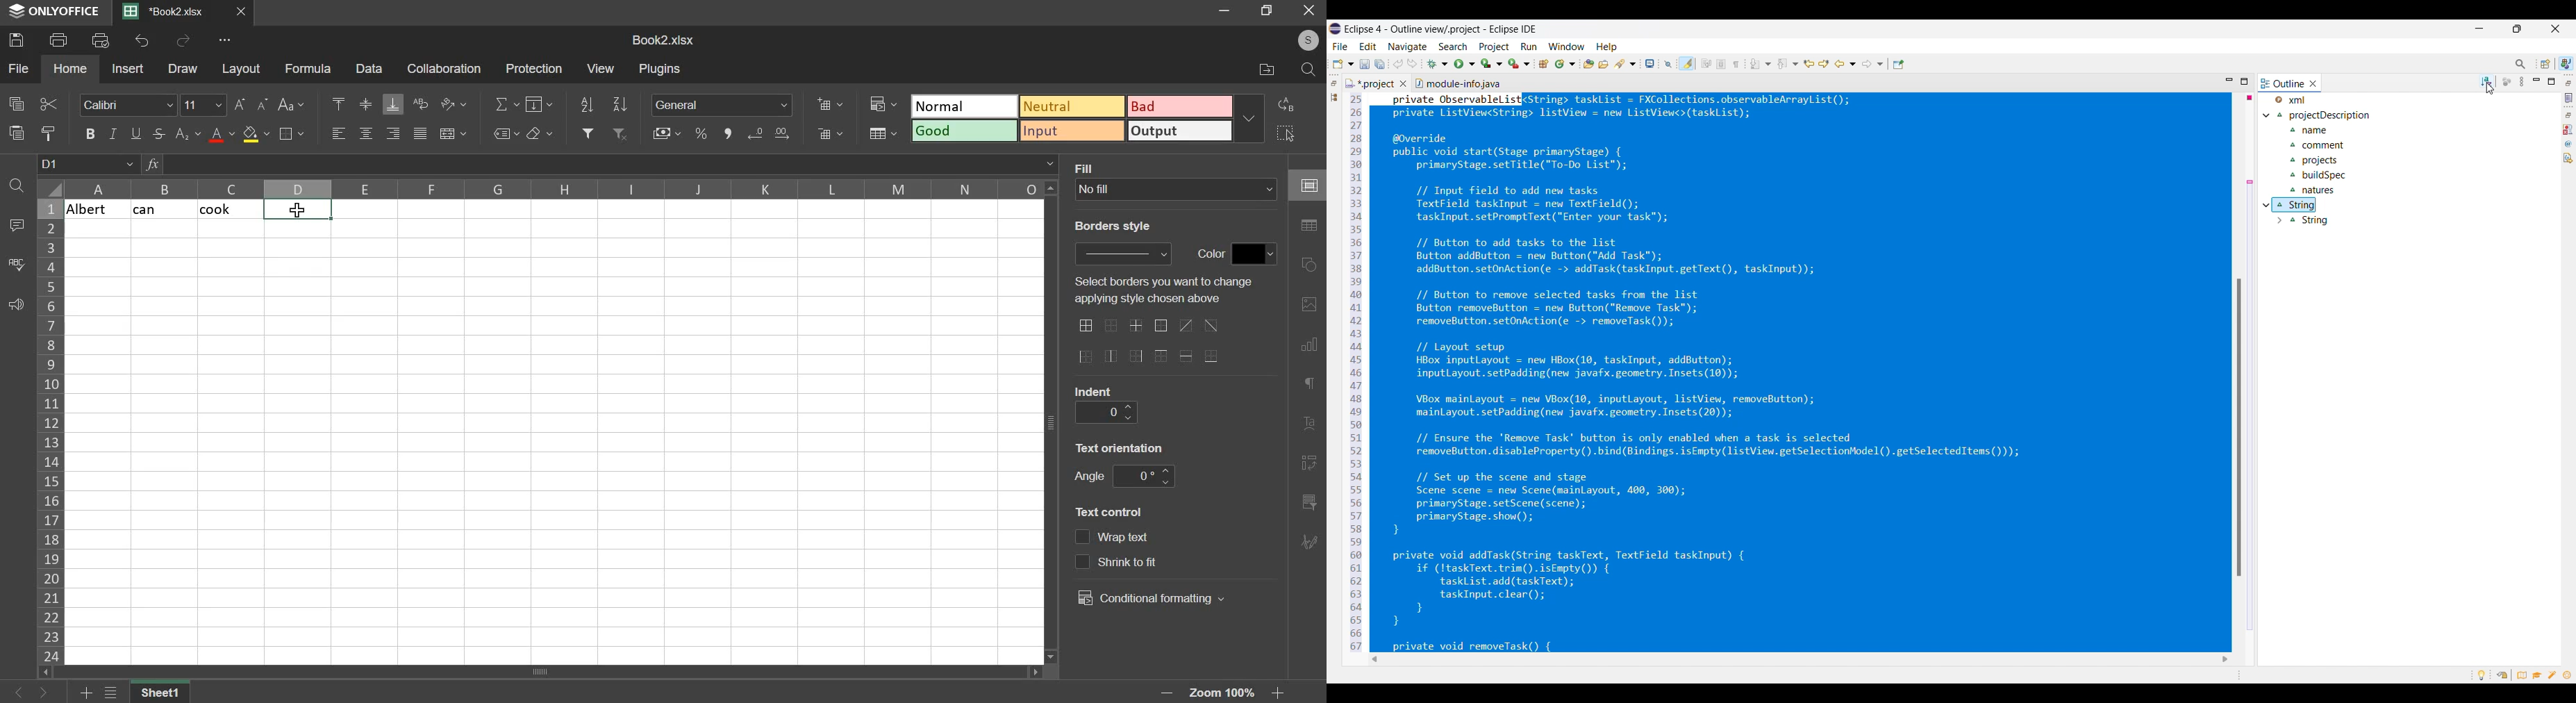  What do you see at coordinates (1308, 347) in the screenshot?
I see `chart` at bounding box center [1308, 347].